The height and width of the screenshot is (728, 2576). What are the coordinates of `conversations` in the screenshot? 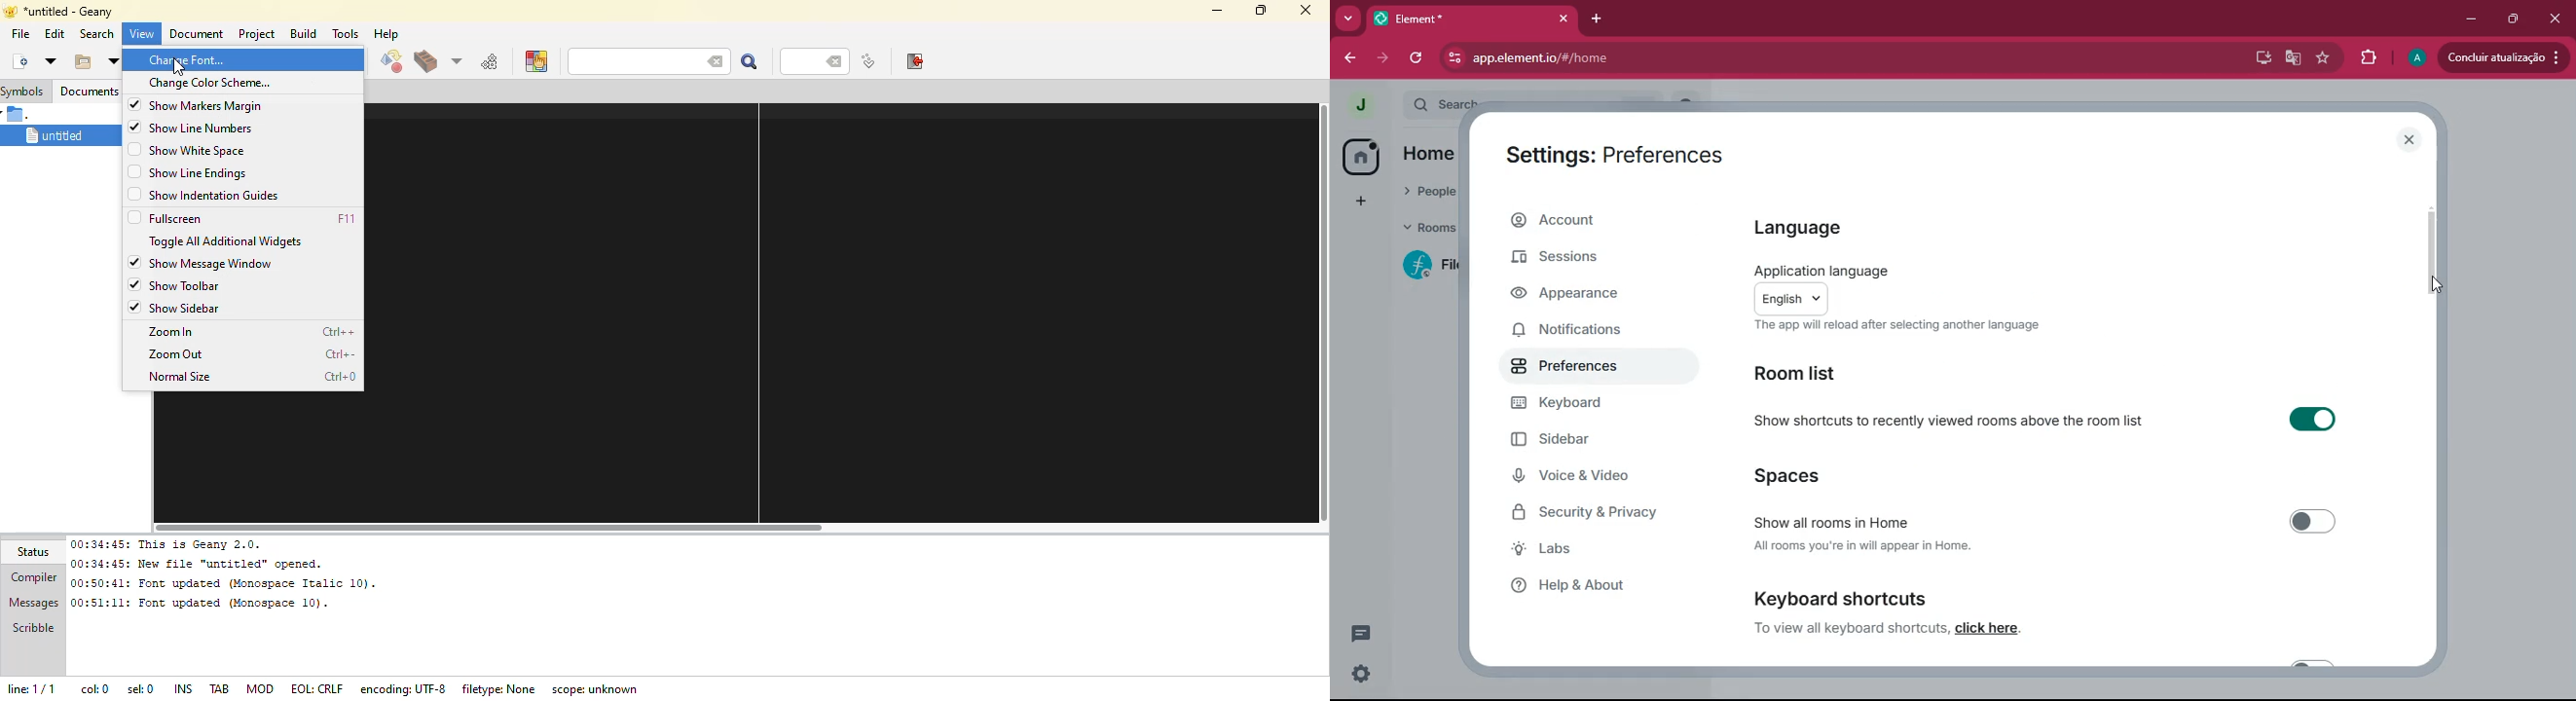 It's located at (1358, 633).